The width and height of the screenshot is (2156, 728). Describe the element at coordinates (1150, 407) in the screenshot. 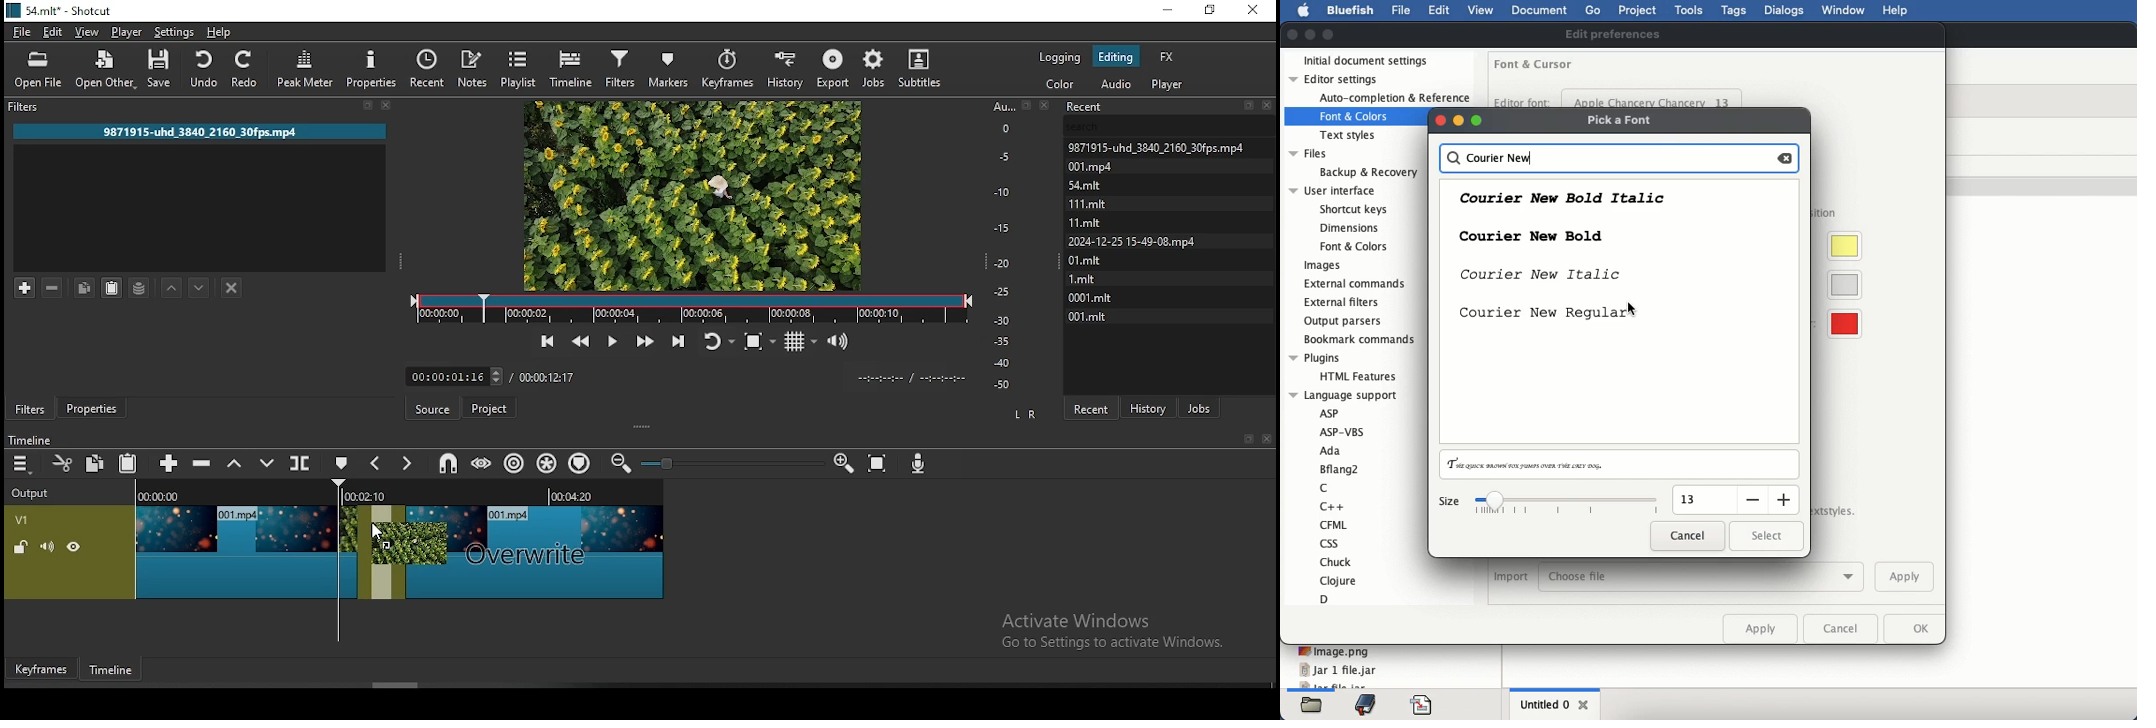

I see `history` at that location.